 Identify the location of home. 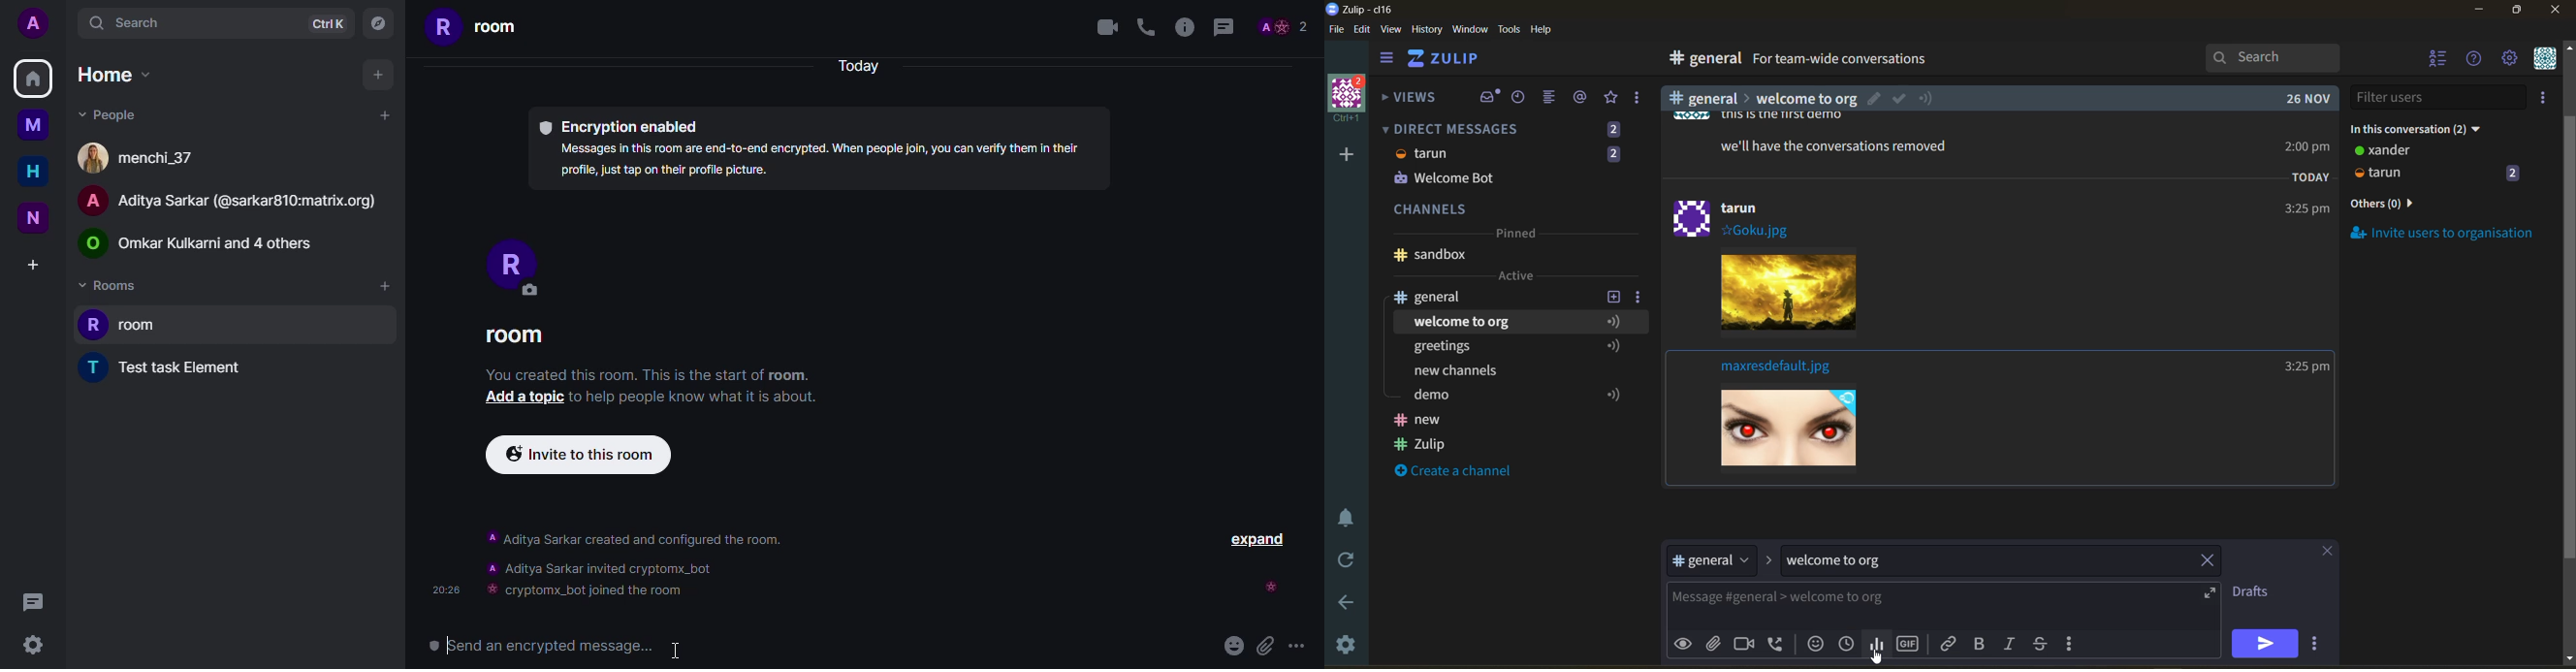
(115, 74).